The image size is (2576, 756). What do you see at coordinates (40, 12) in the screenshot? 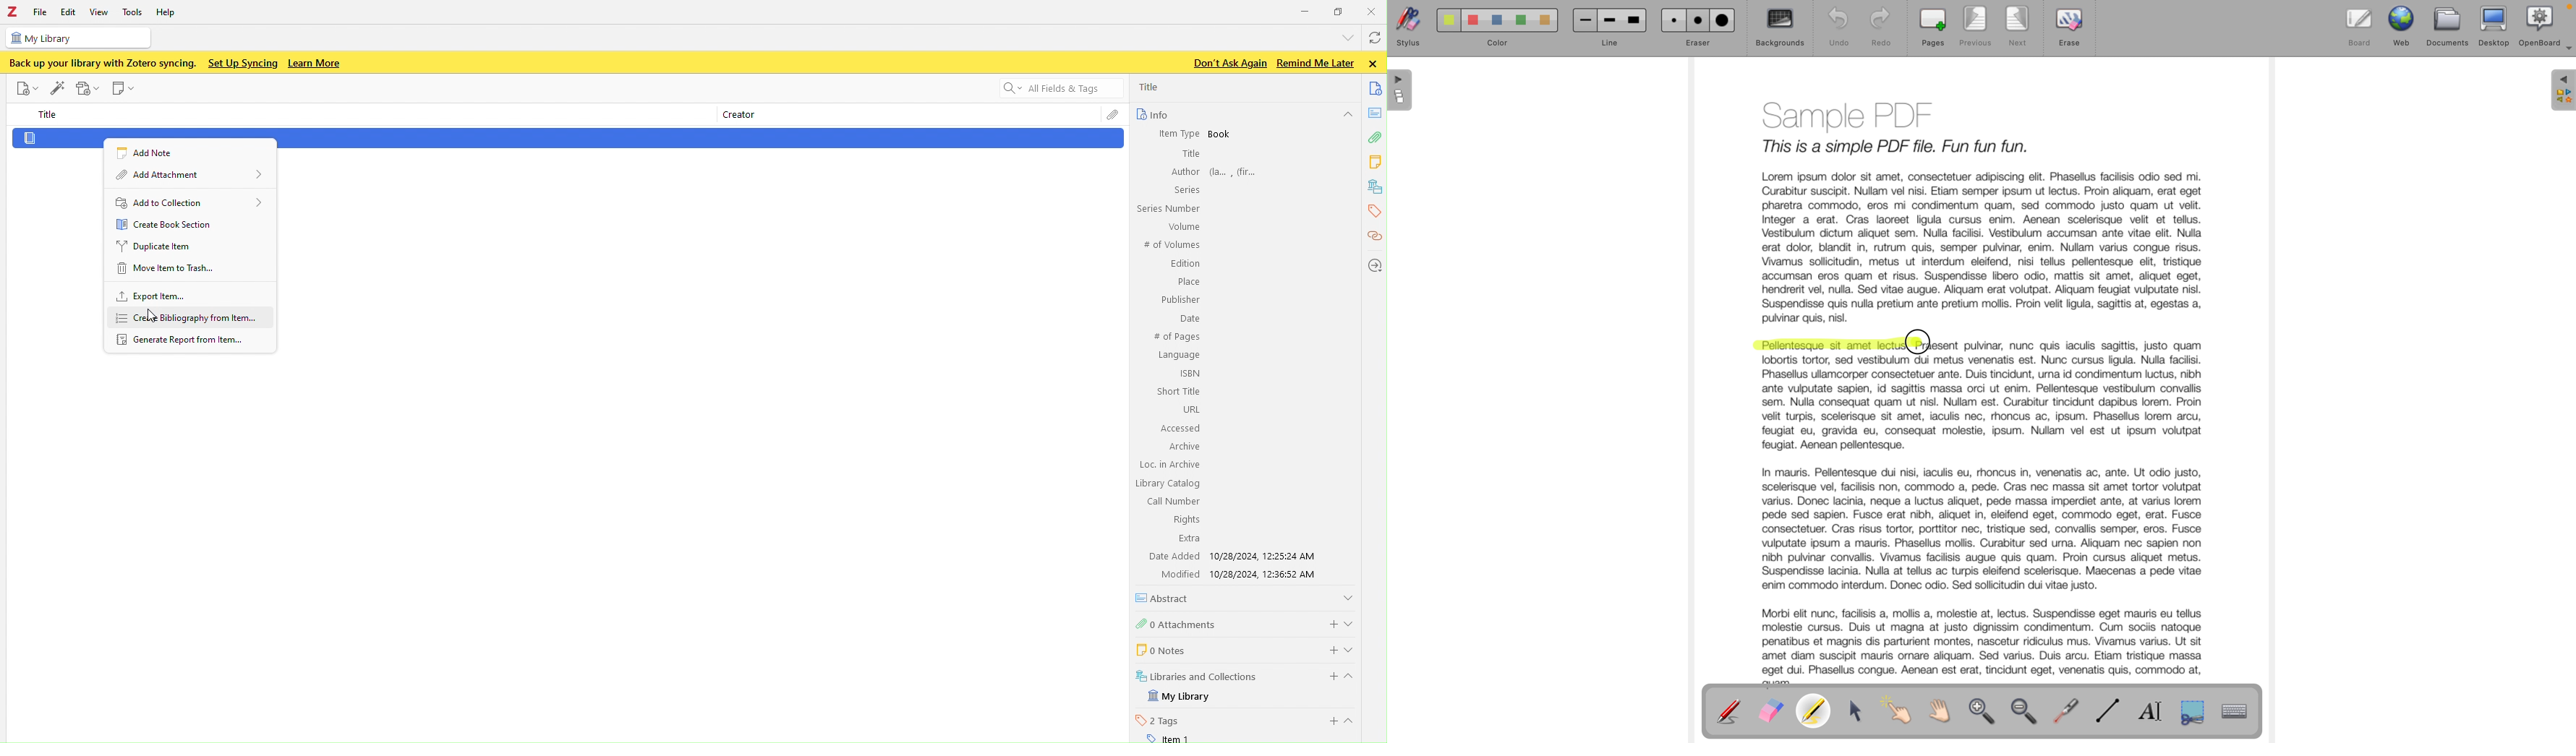
I see `FIle` at bounding box center [40, 12].